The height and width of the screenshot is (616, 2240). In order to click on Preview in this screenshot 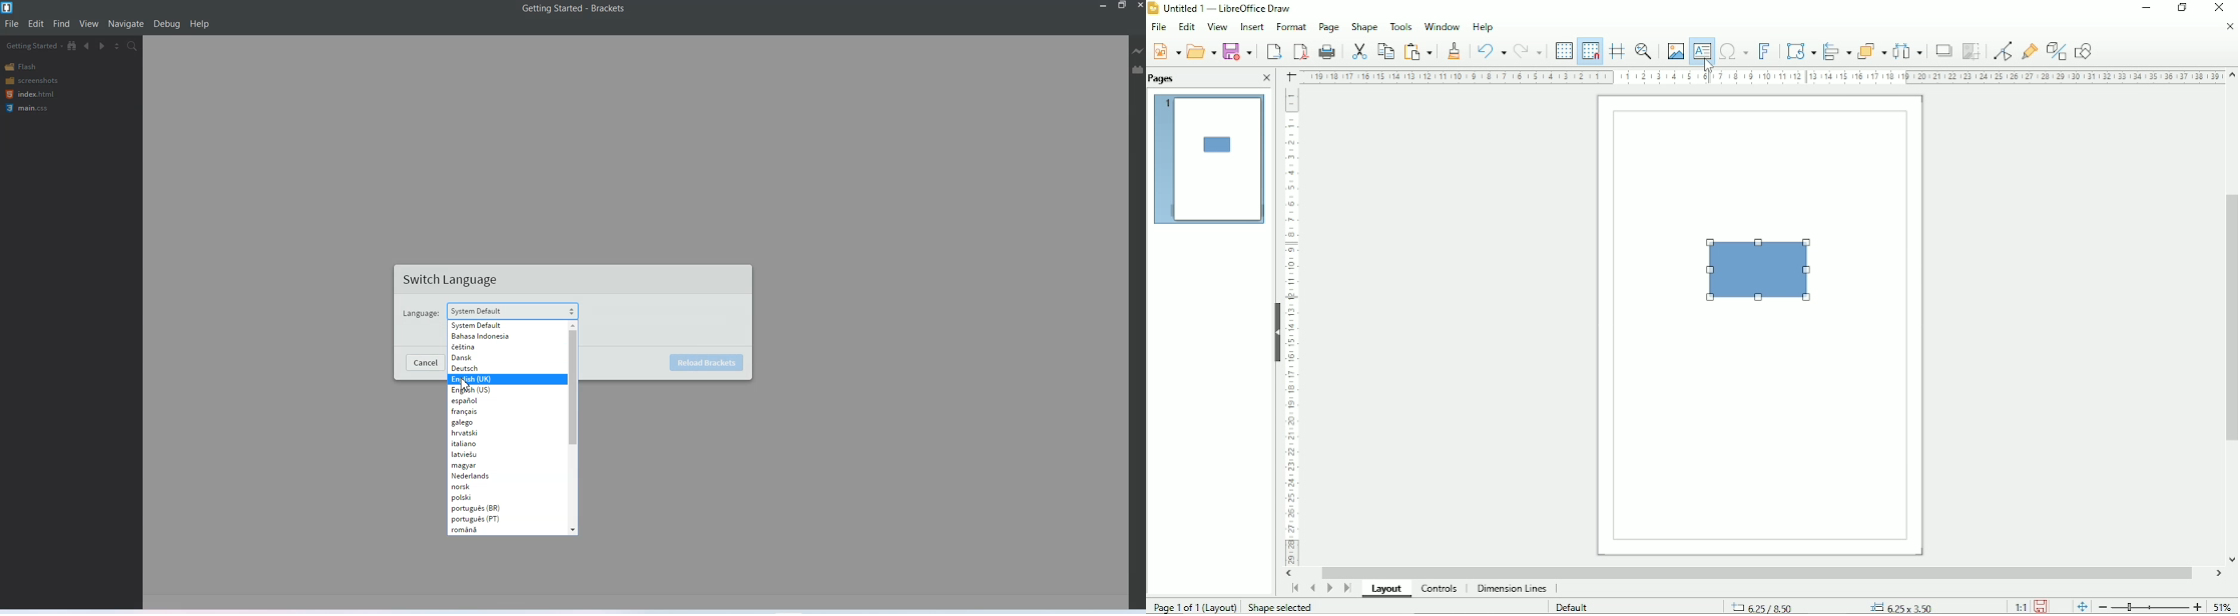, I will do `click(1209, 160)`.